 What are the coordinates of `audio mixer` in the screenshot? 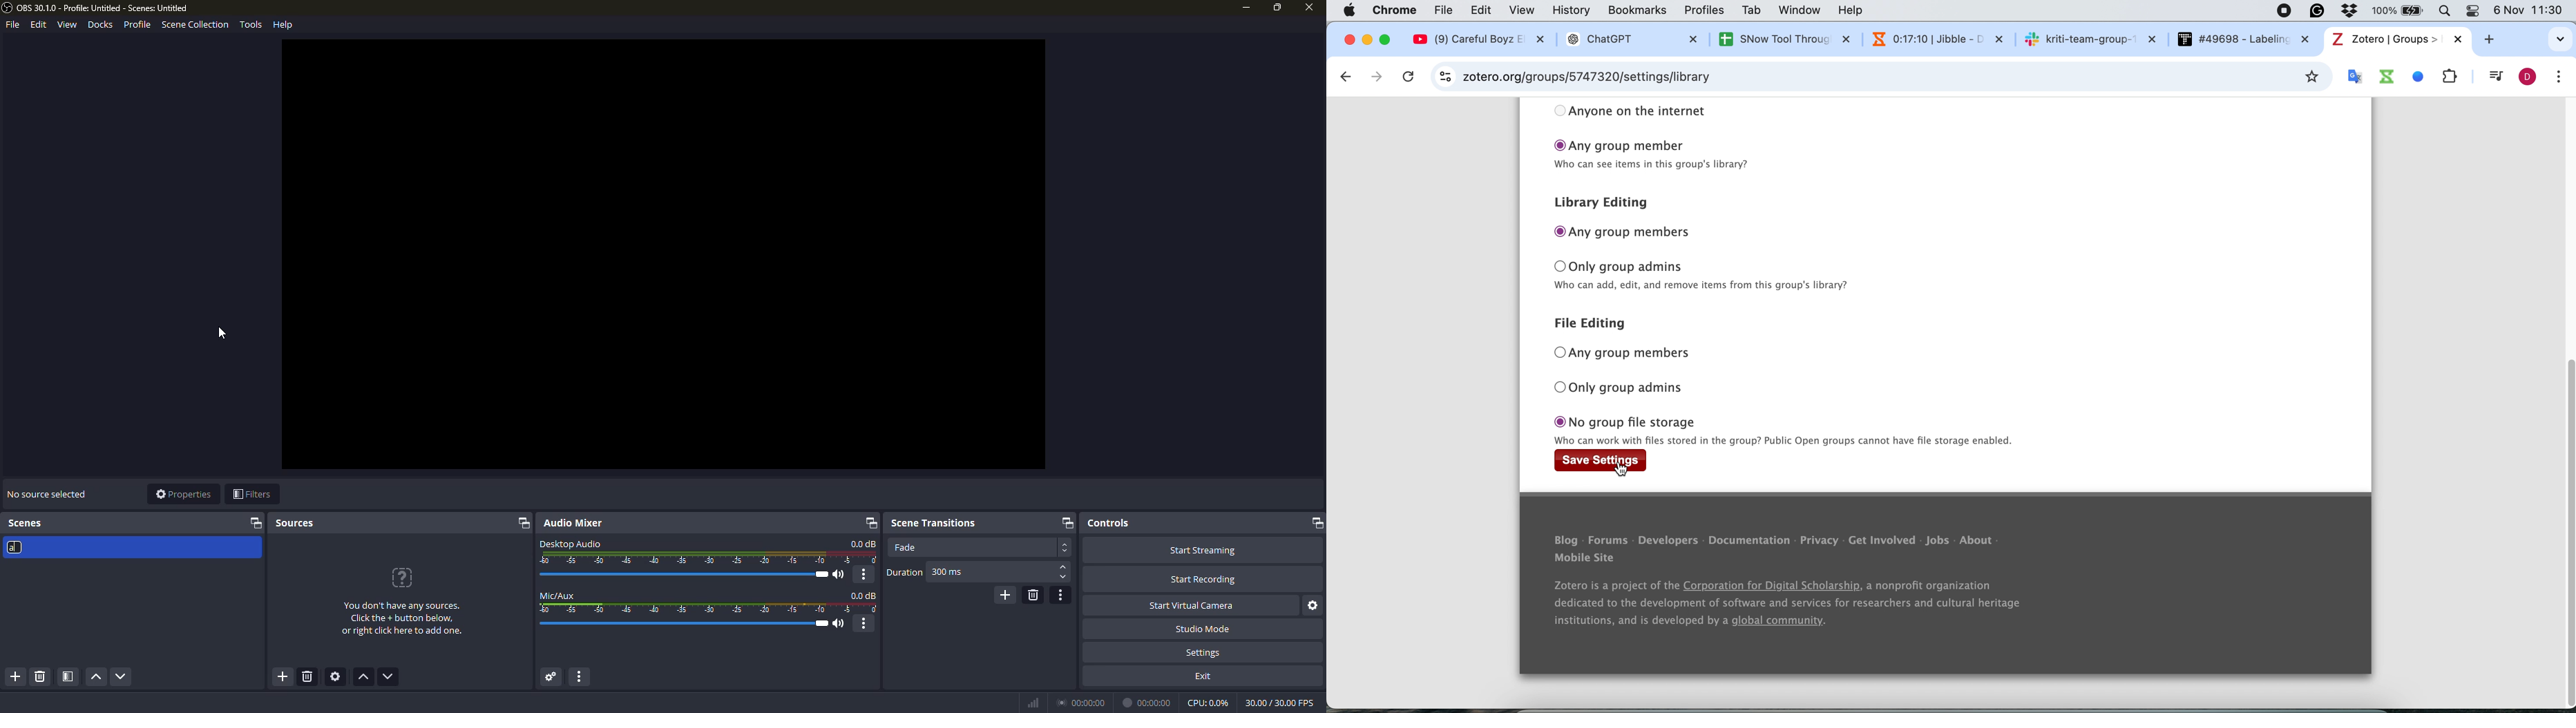 It's located at (577, 523).